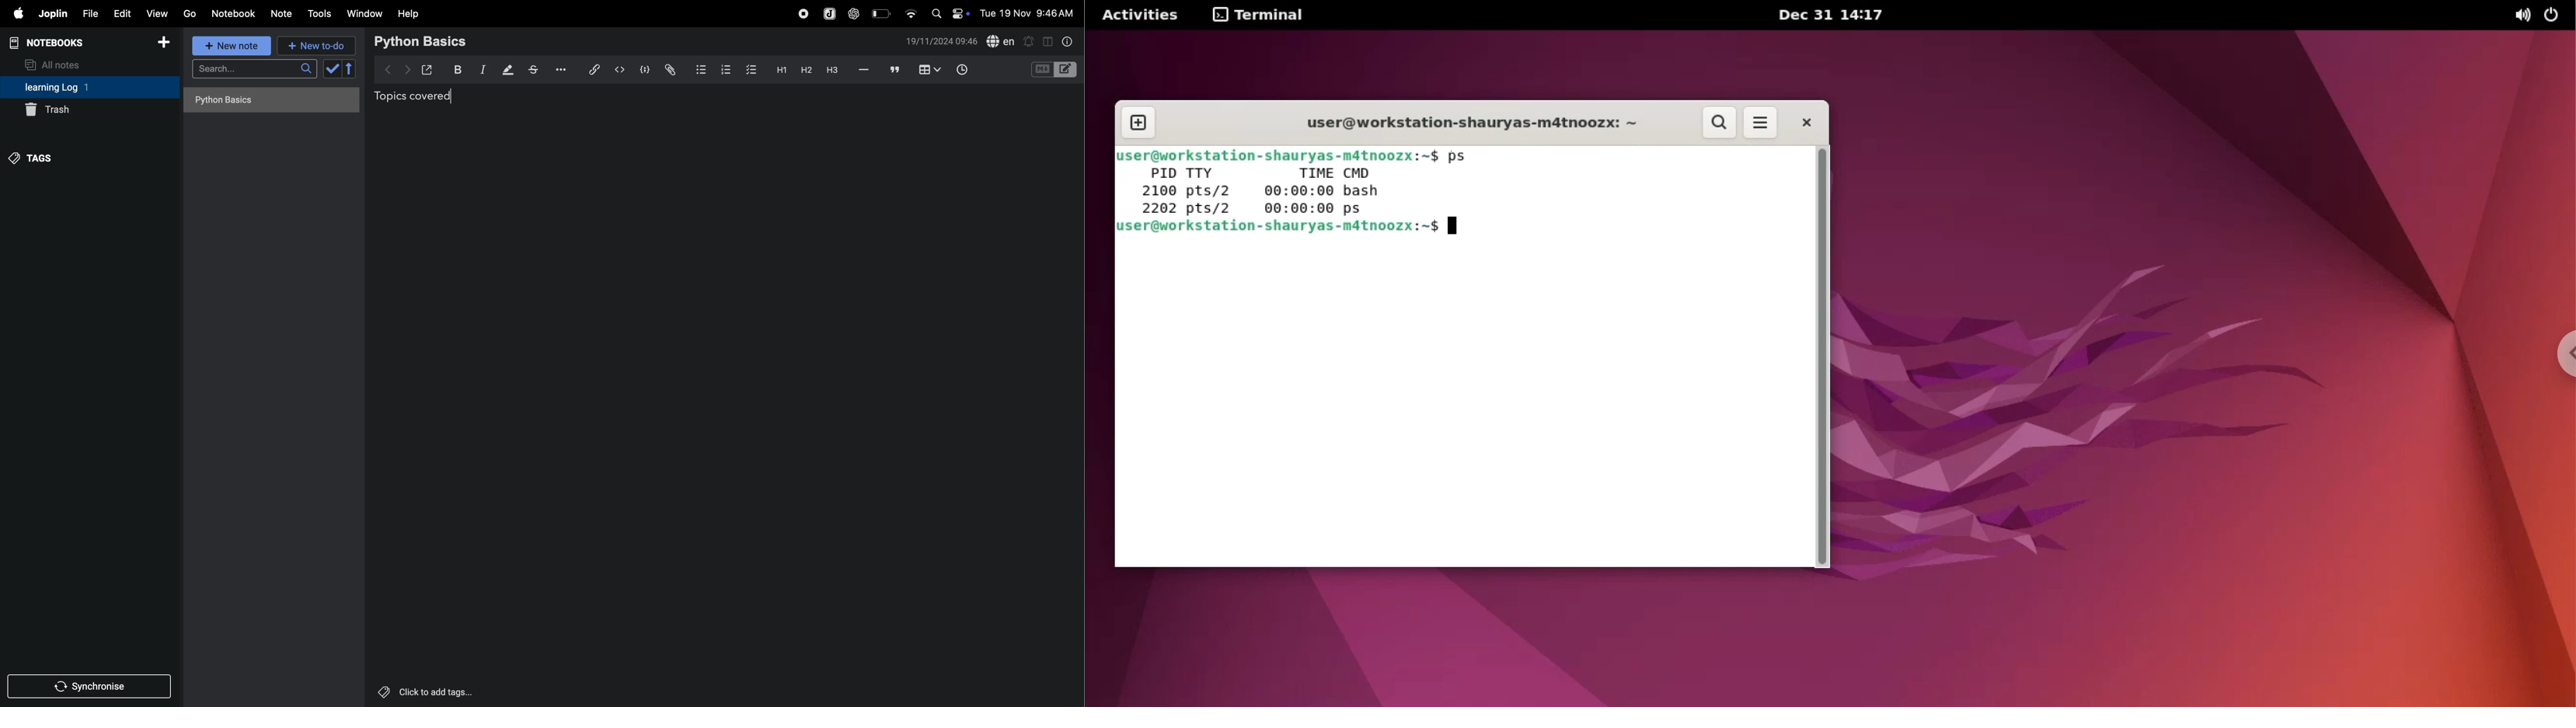  Describe the element at coordinates (91, 687) in the screenshot. I see `synchronise` at that location.